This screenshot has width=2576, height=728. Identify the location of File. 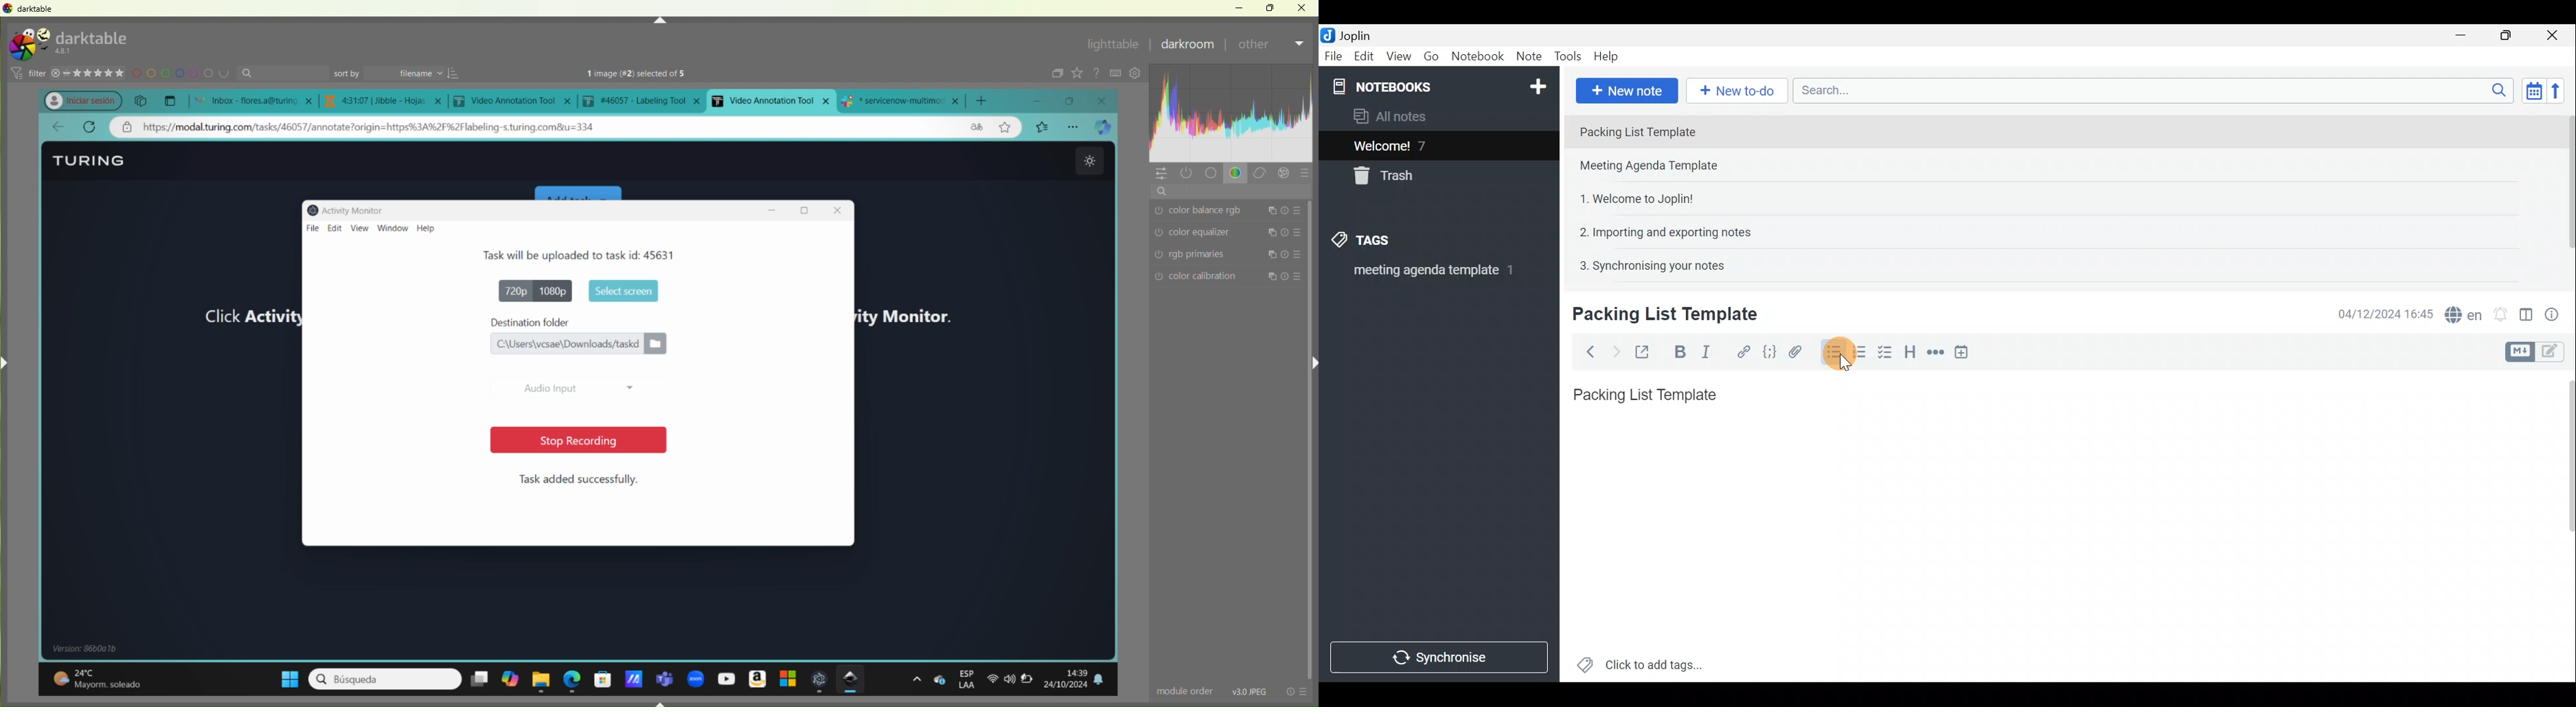
(1332, 55).